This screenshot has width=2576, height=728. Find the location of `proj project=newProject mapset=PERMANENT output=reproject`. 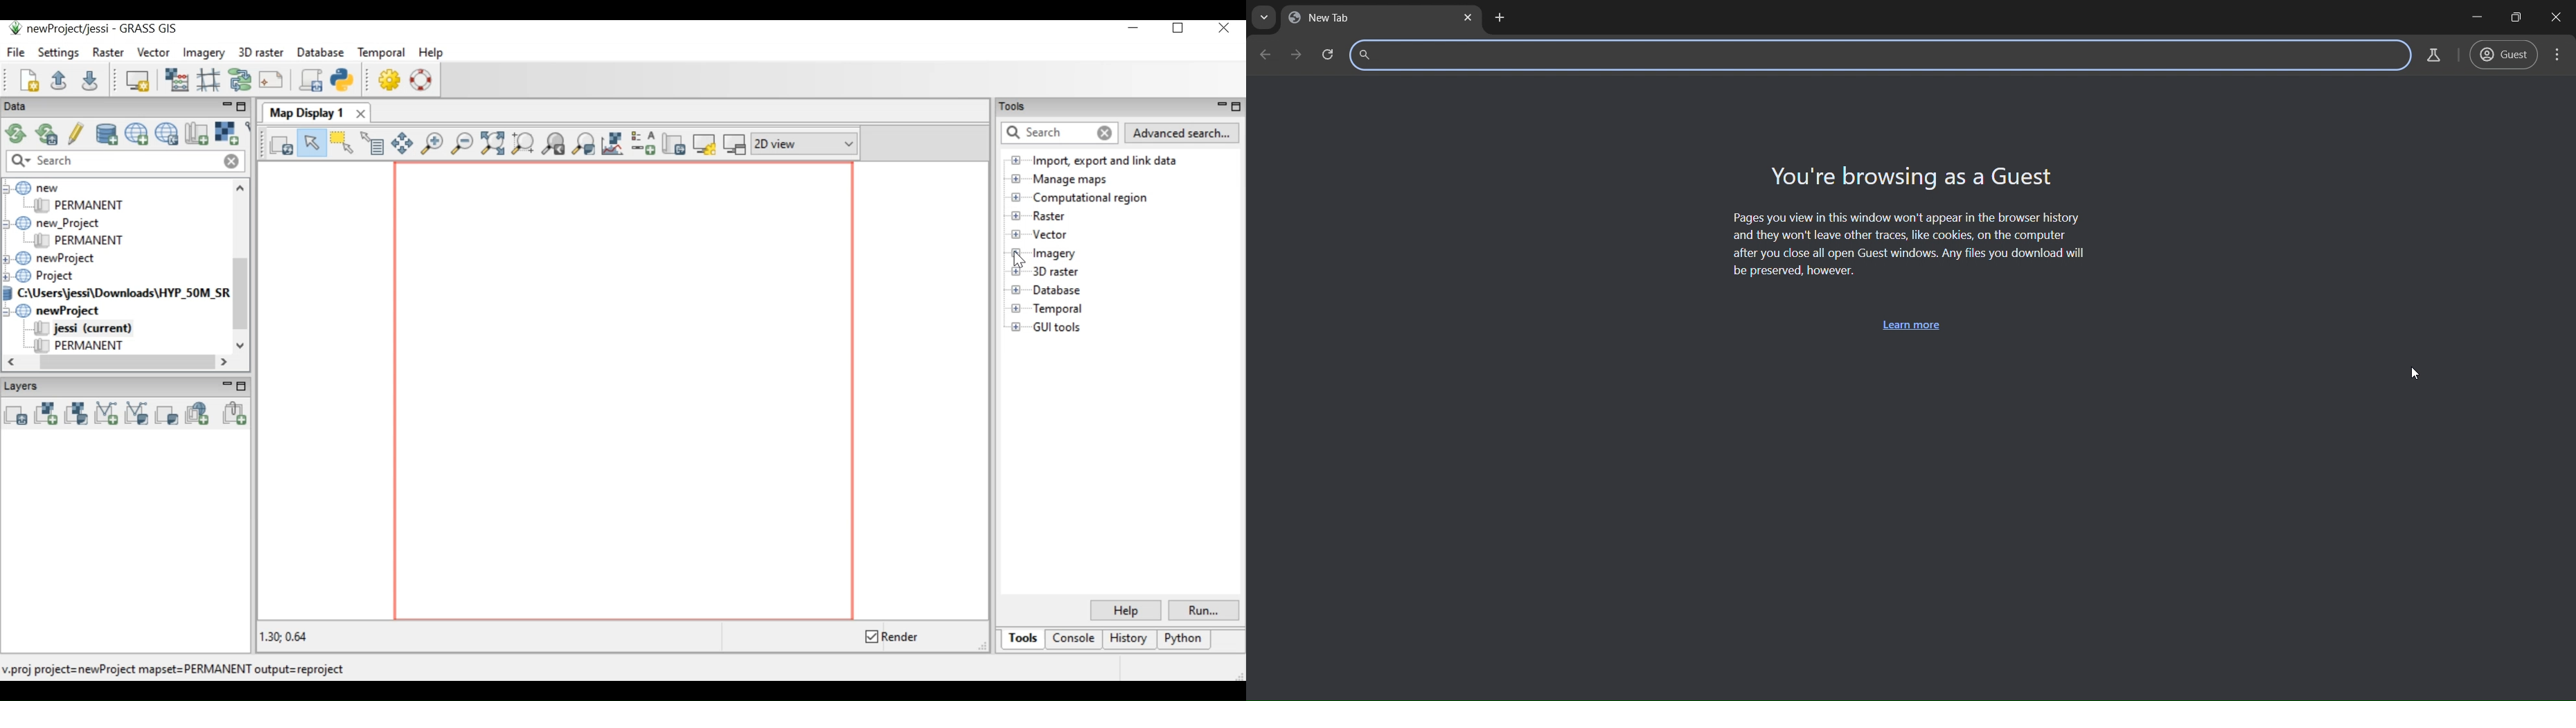

proj project=newProject mapset=PERMANENT output=reproject is located at coordinates (195, 669).